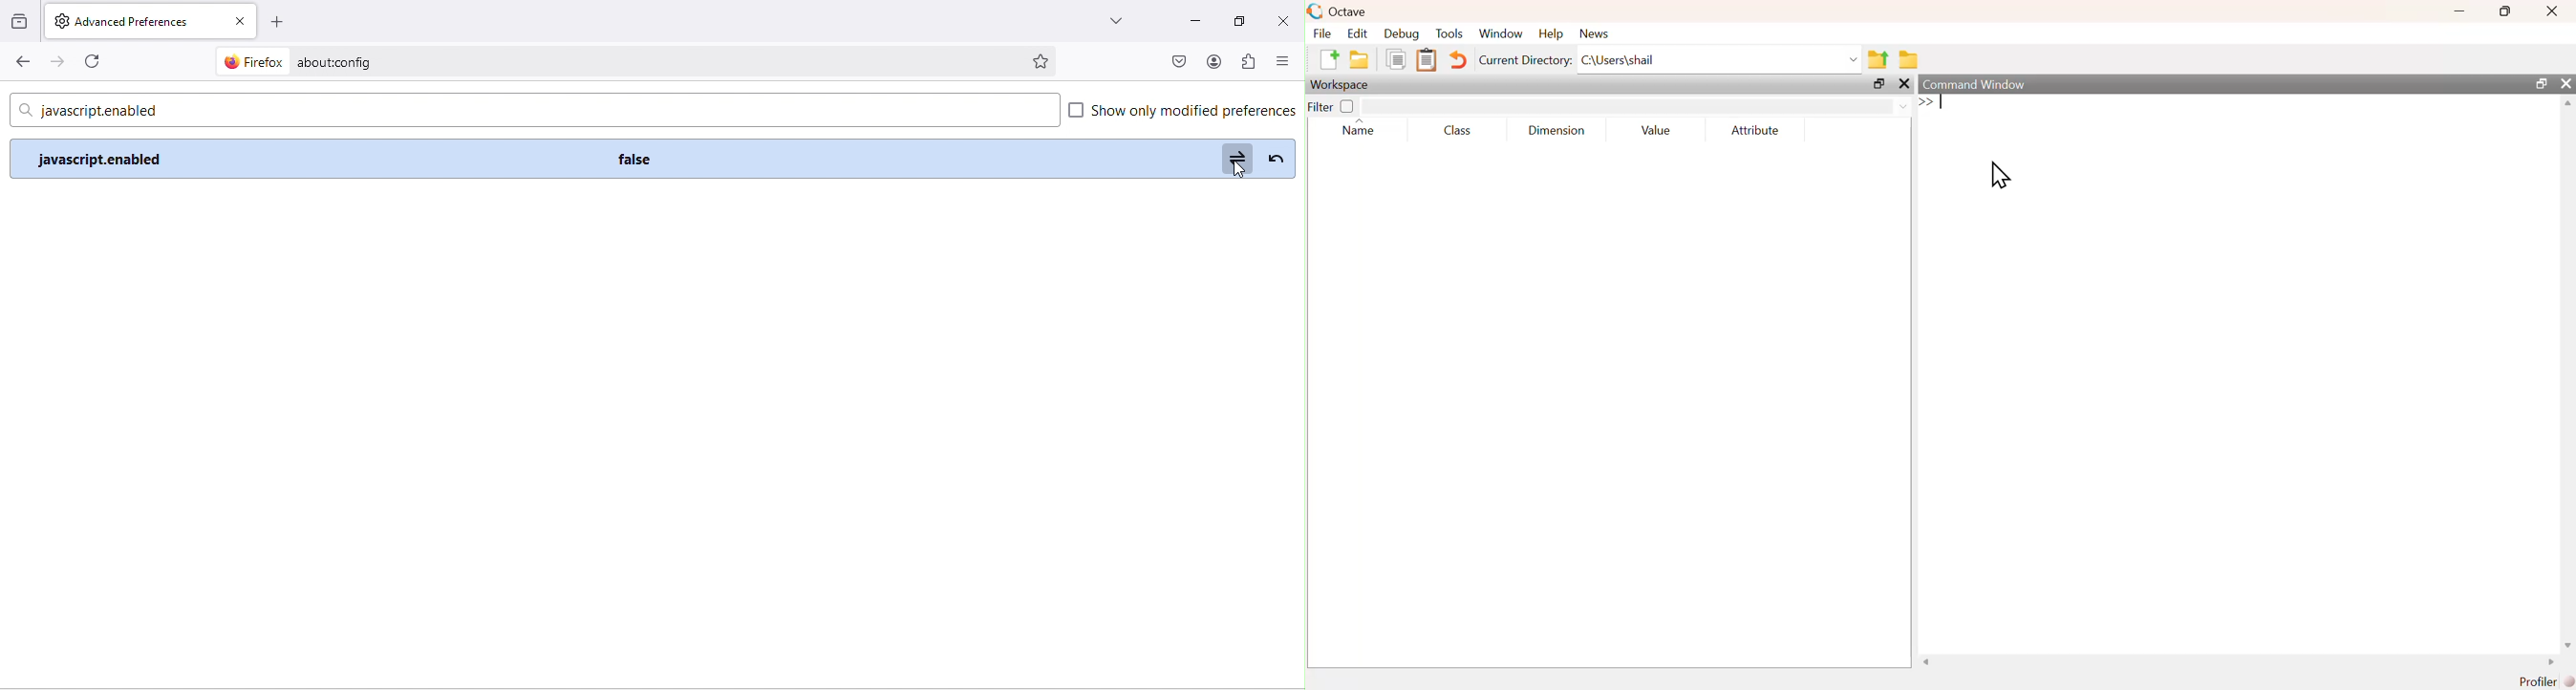  Describe the element at coordinates (2566, 83) in the screenshot. I see `close` at that location.